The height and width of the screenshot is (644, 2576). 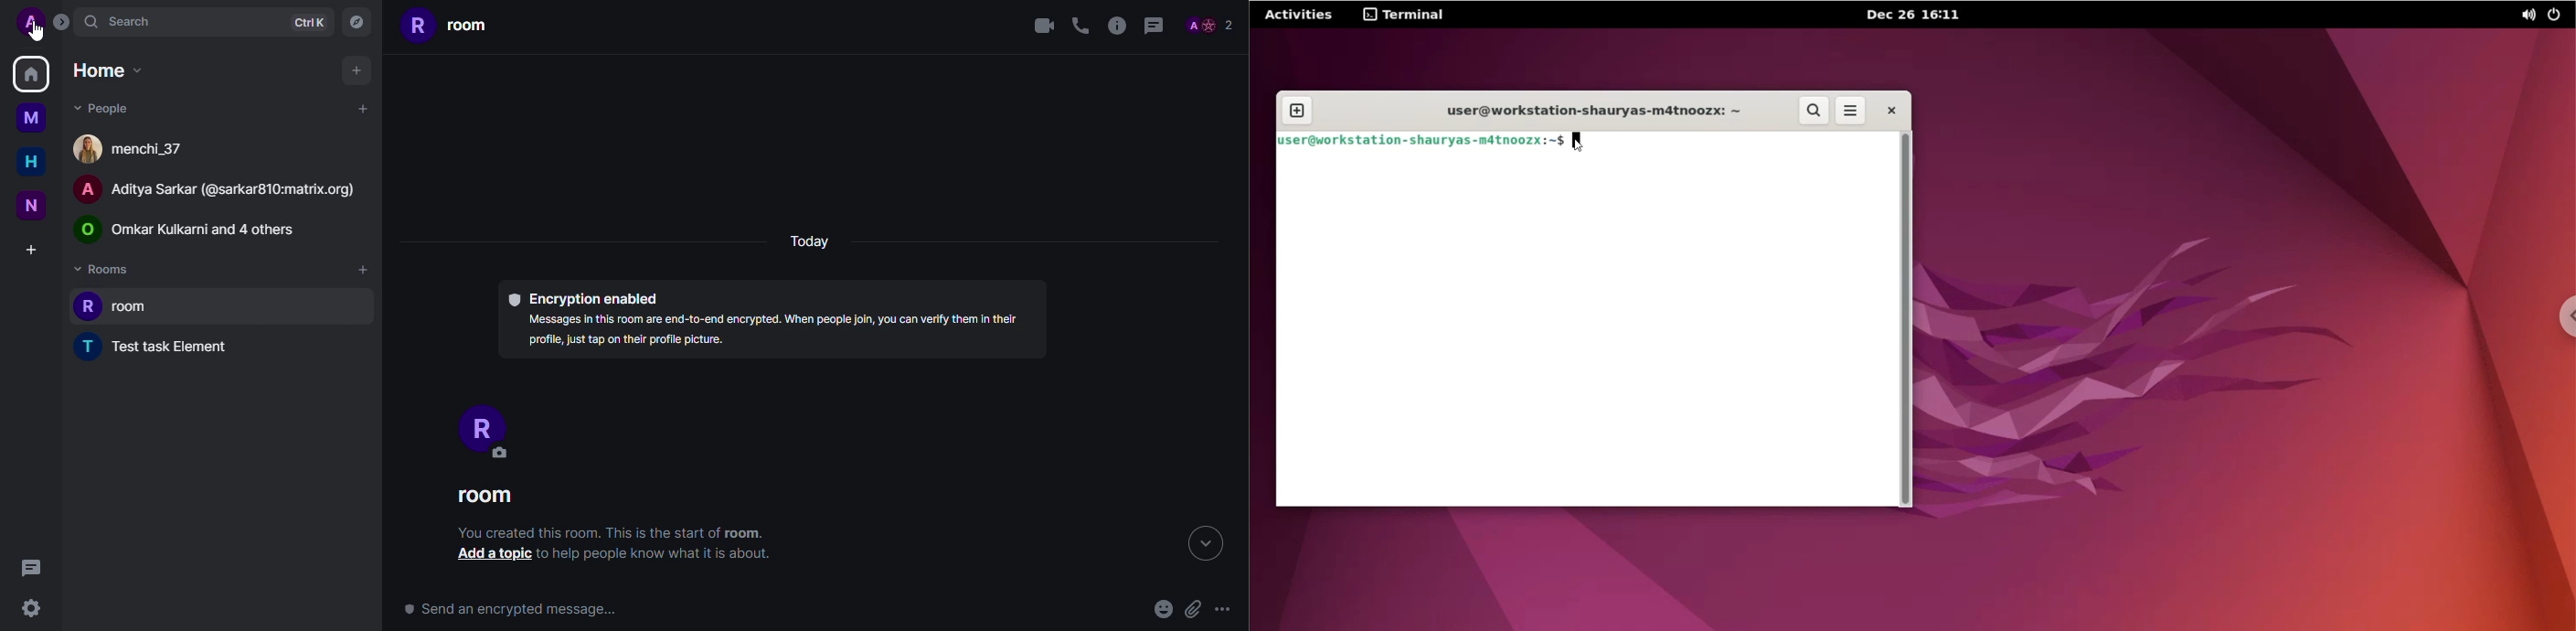 What do you see at coordinates (32, 160) in the screenshot?
I see `home` at bounding box center [32, 160].